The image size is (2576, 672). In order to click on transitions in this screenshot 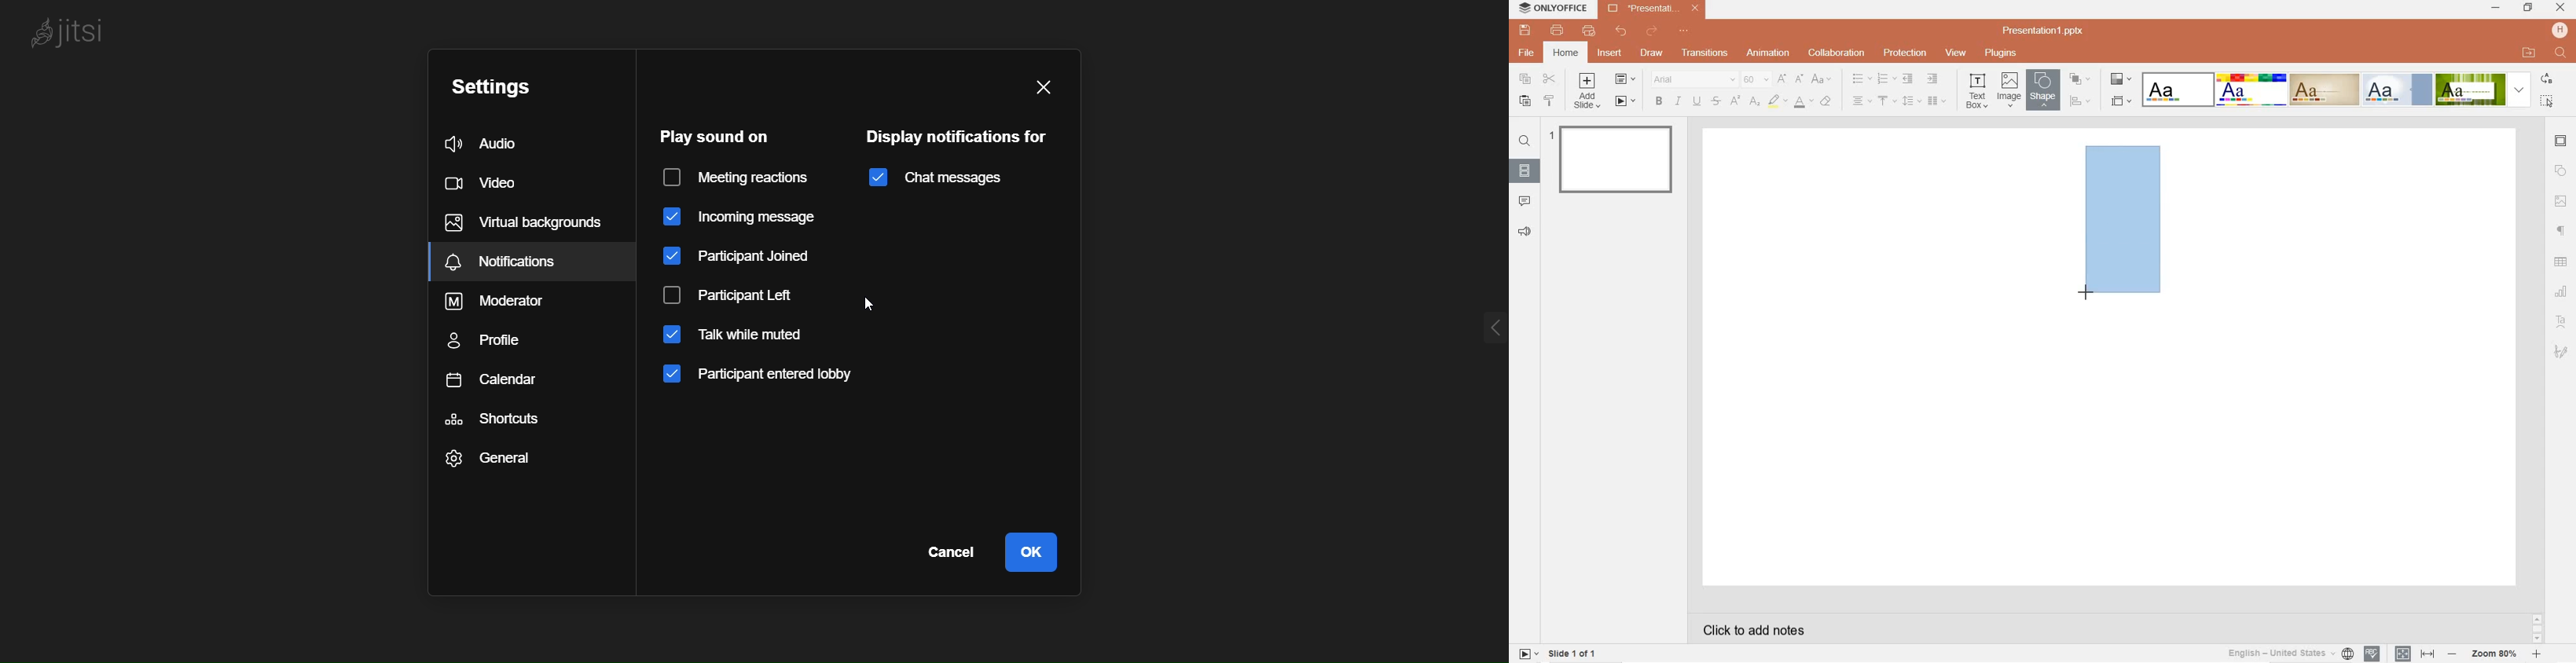, I will do `click(1703, 53)`.